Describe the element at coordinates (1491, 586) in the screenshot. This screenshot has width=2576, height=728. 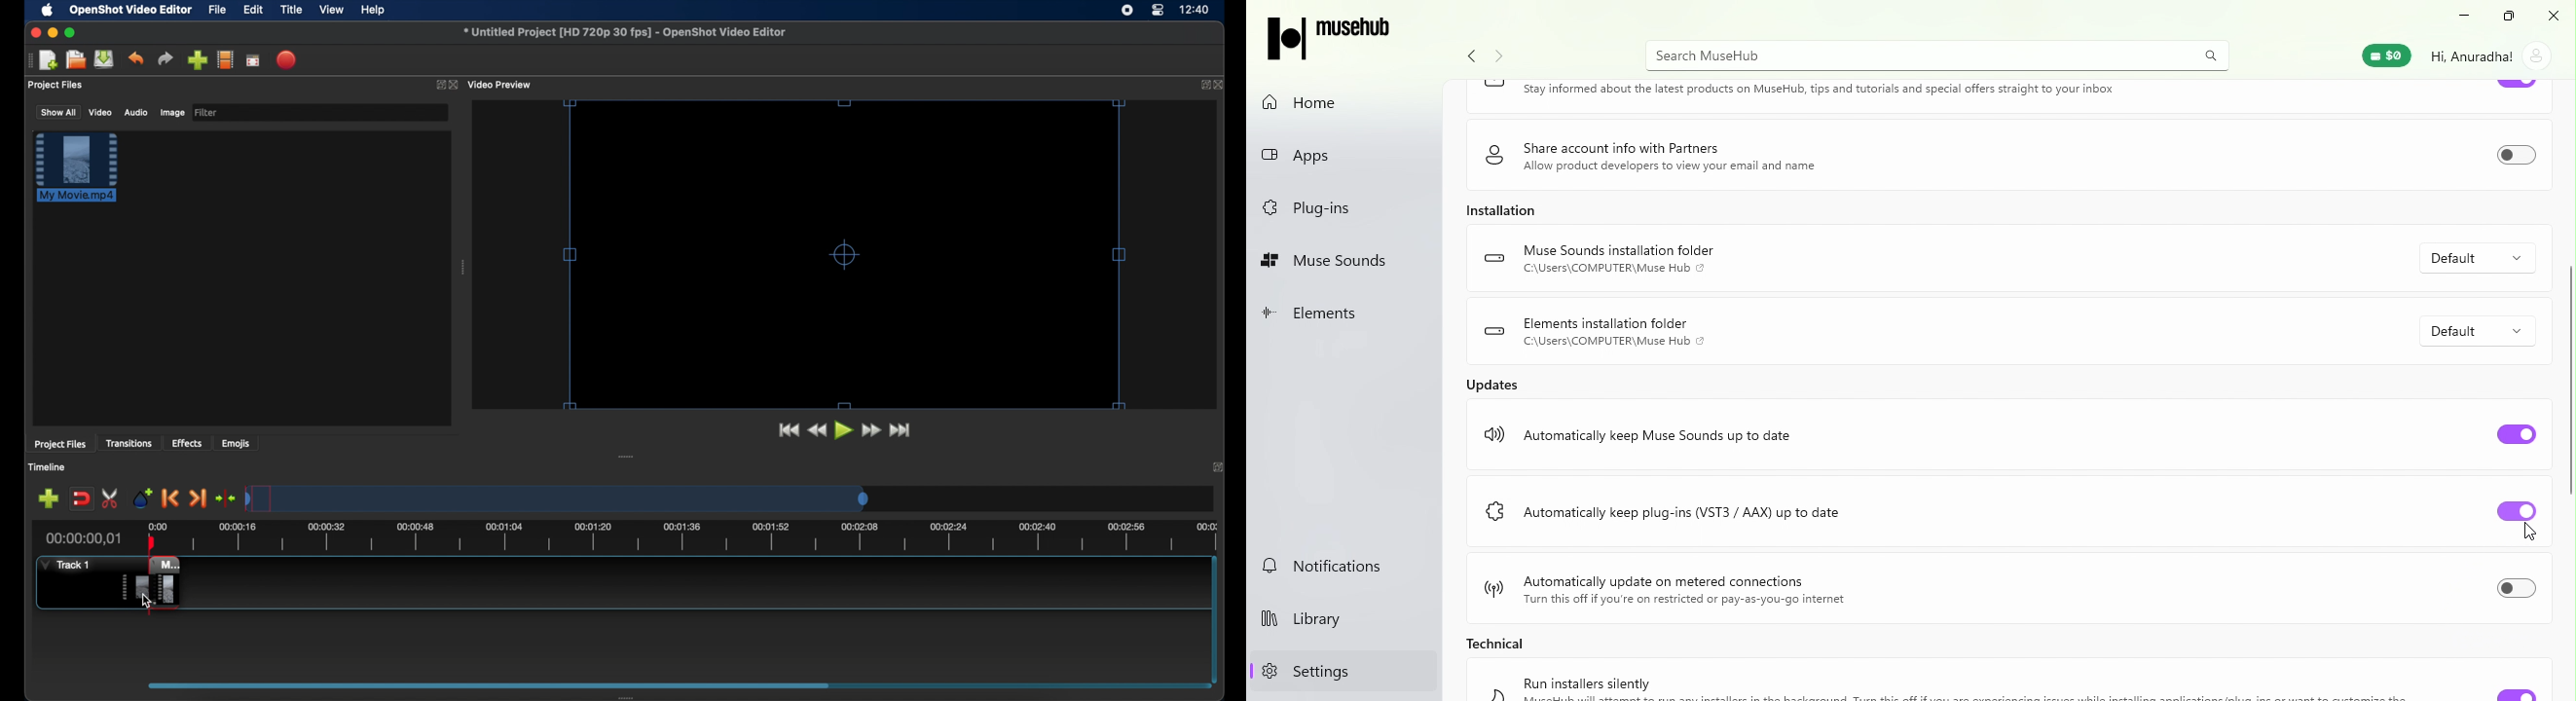
I see `logo` at that location.